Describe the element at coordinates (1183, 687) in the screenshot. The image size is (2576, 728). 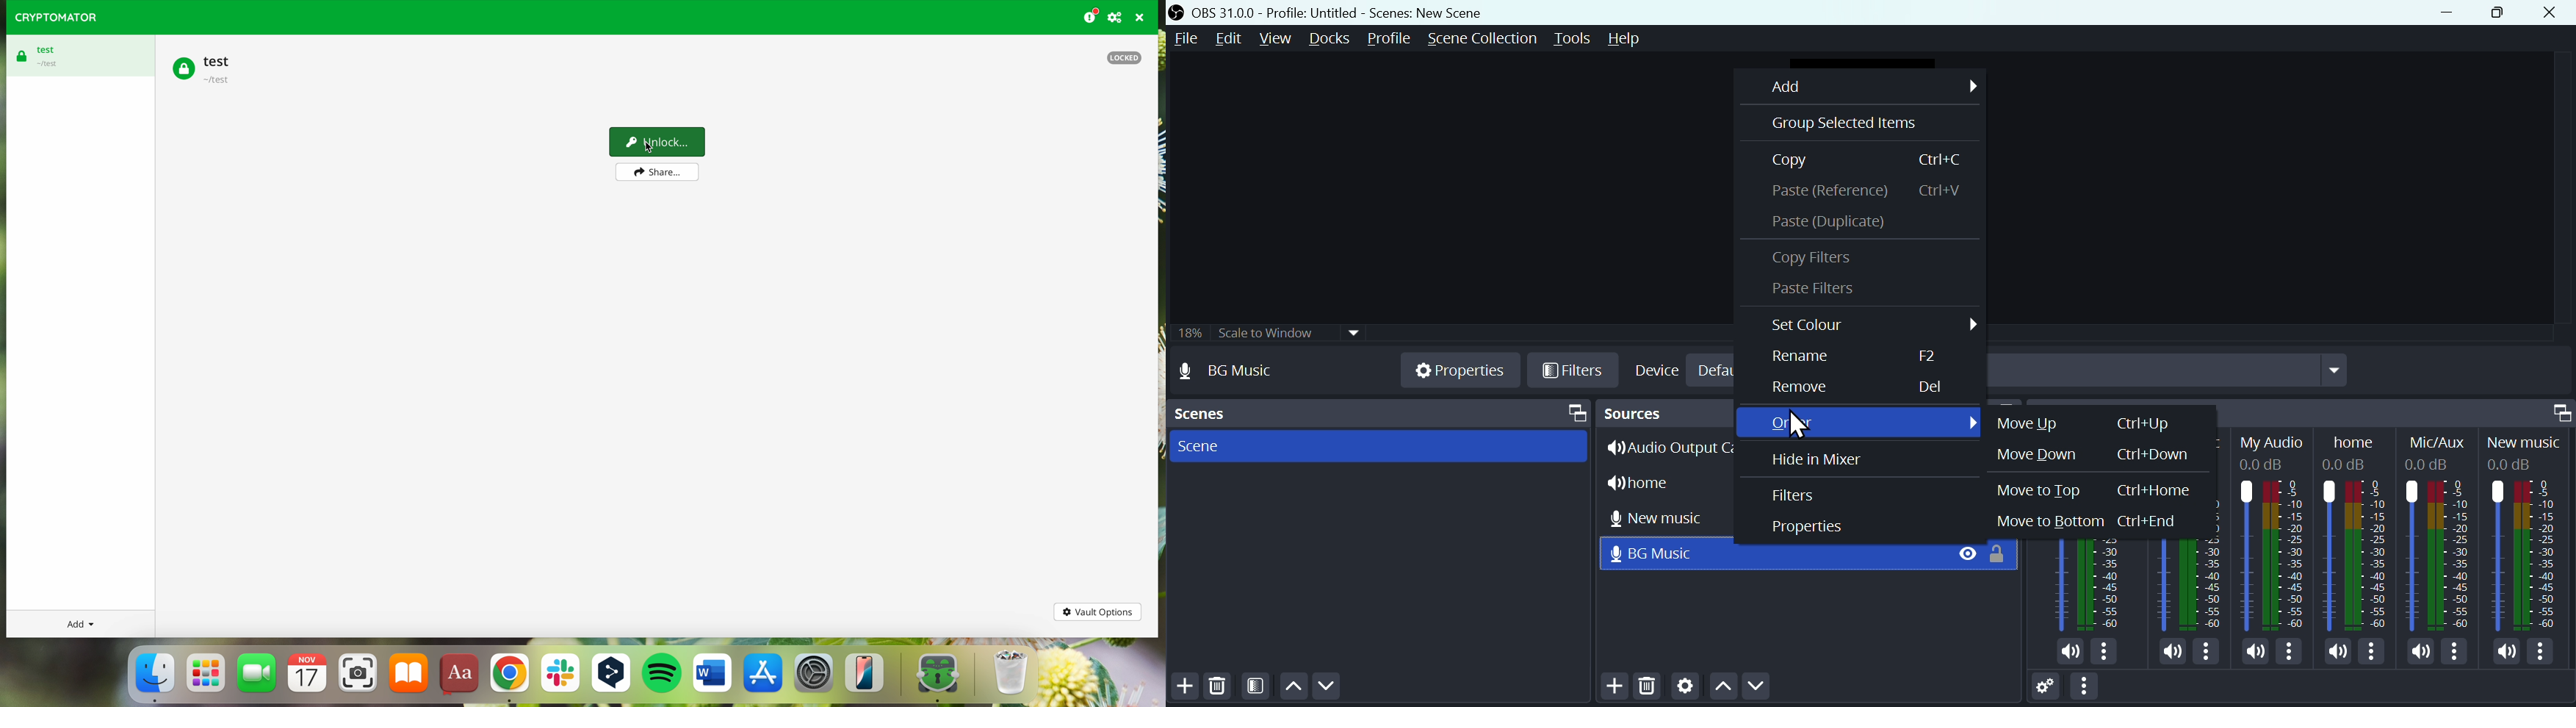
I see `Add` at that location.